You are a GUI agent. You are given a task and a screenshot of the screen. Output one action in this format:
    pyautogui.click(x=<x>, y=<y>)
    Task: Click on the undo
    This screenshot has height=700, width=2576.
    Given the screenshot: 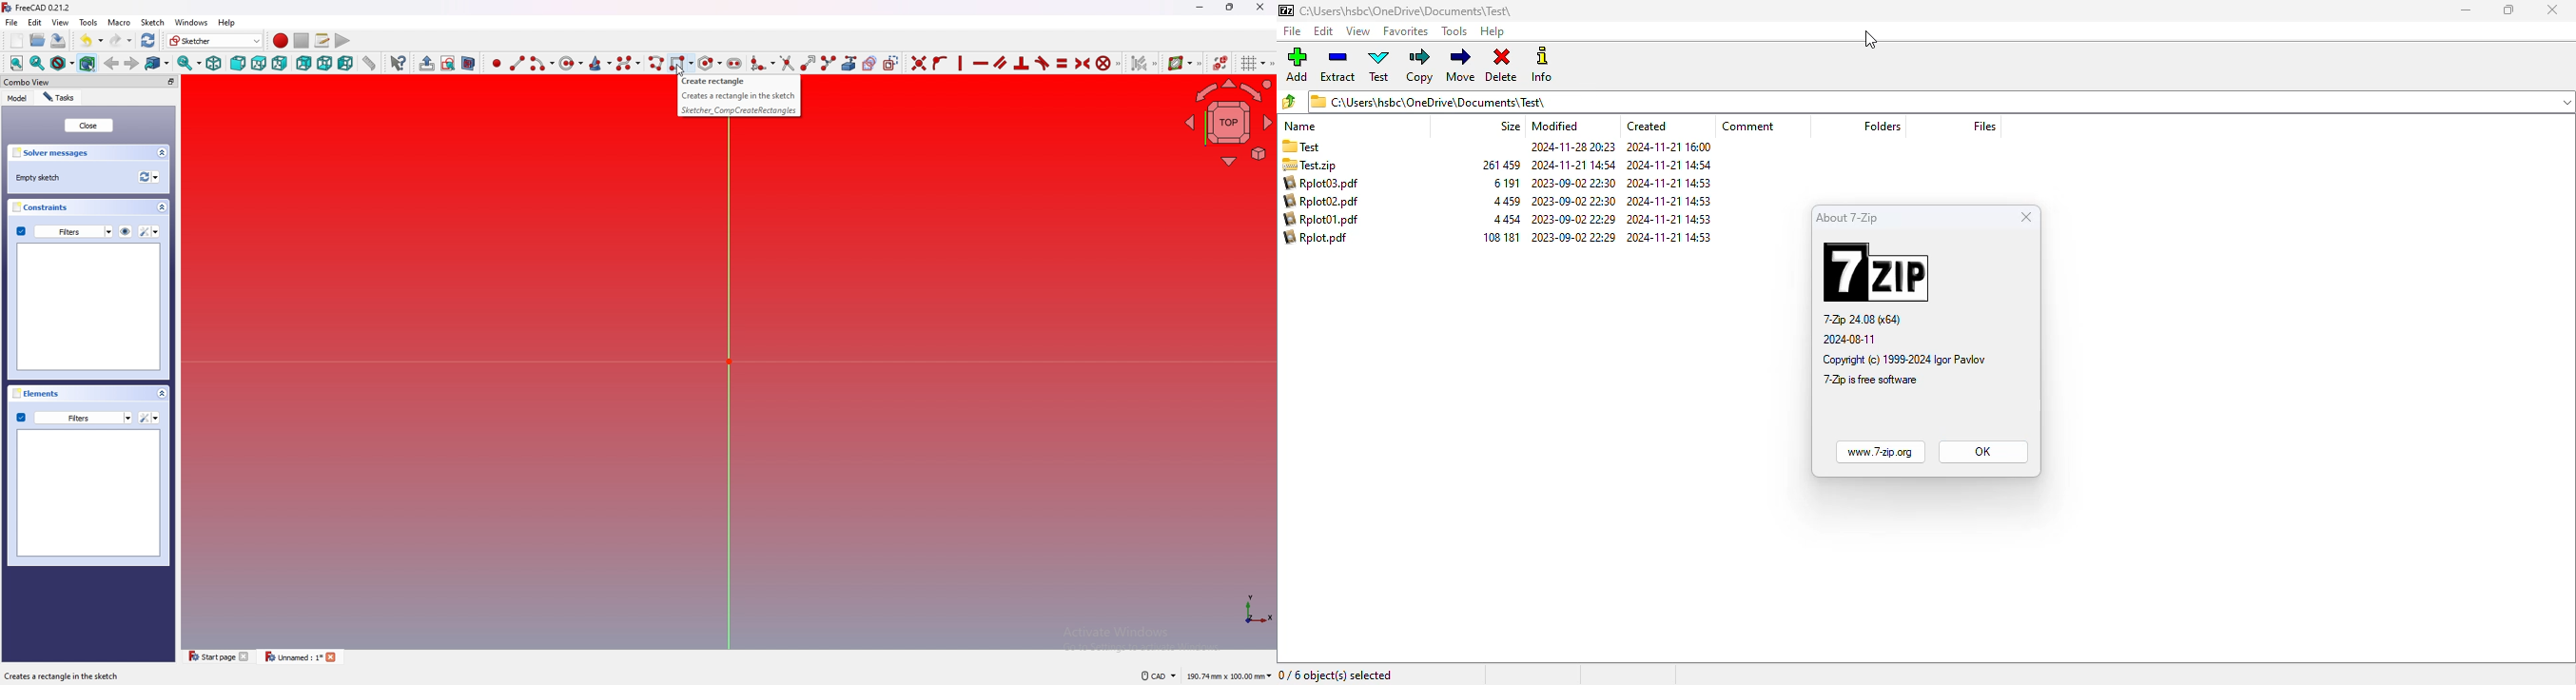 What is the action you would take?
    pyautogui.click(x=92, y=40)
    